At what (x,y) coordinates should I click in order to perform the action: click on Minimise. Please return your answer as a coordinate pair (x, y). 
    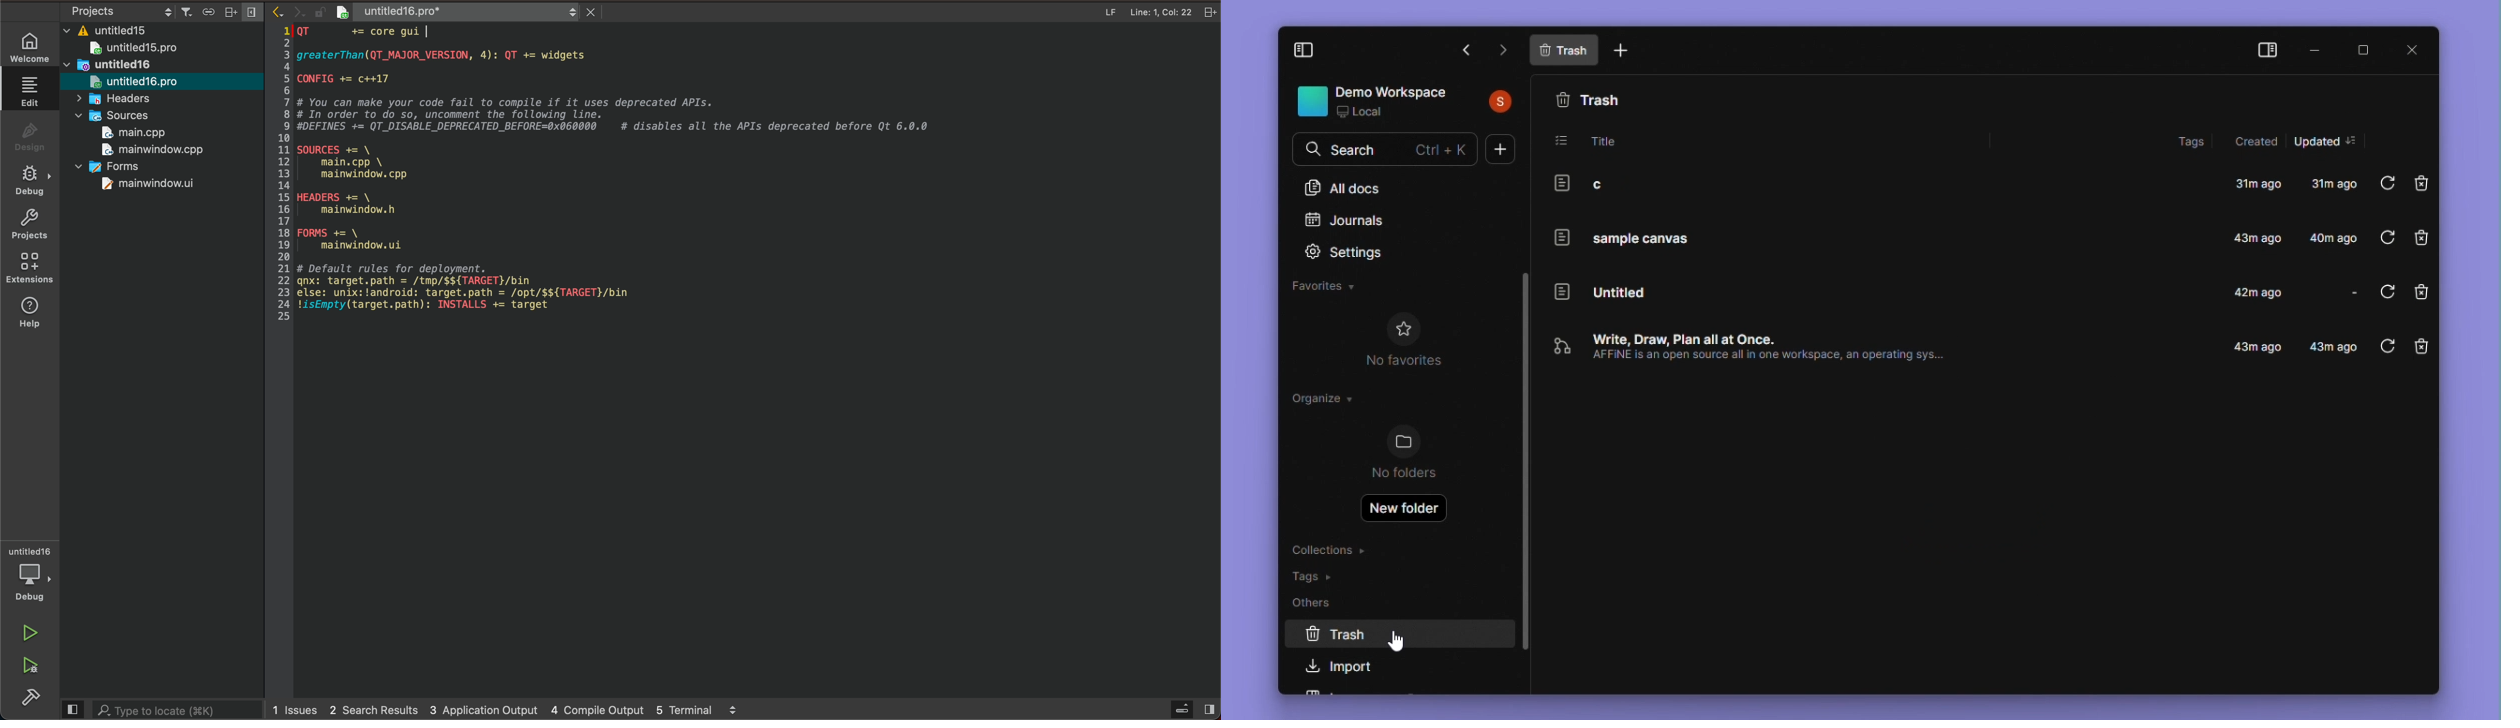
    Looking at the image, I should click on (2321, 49).